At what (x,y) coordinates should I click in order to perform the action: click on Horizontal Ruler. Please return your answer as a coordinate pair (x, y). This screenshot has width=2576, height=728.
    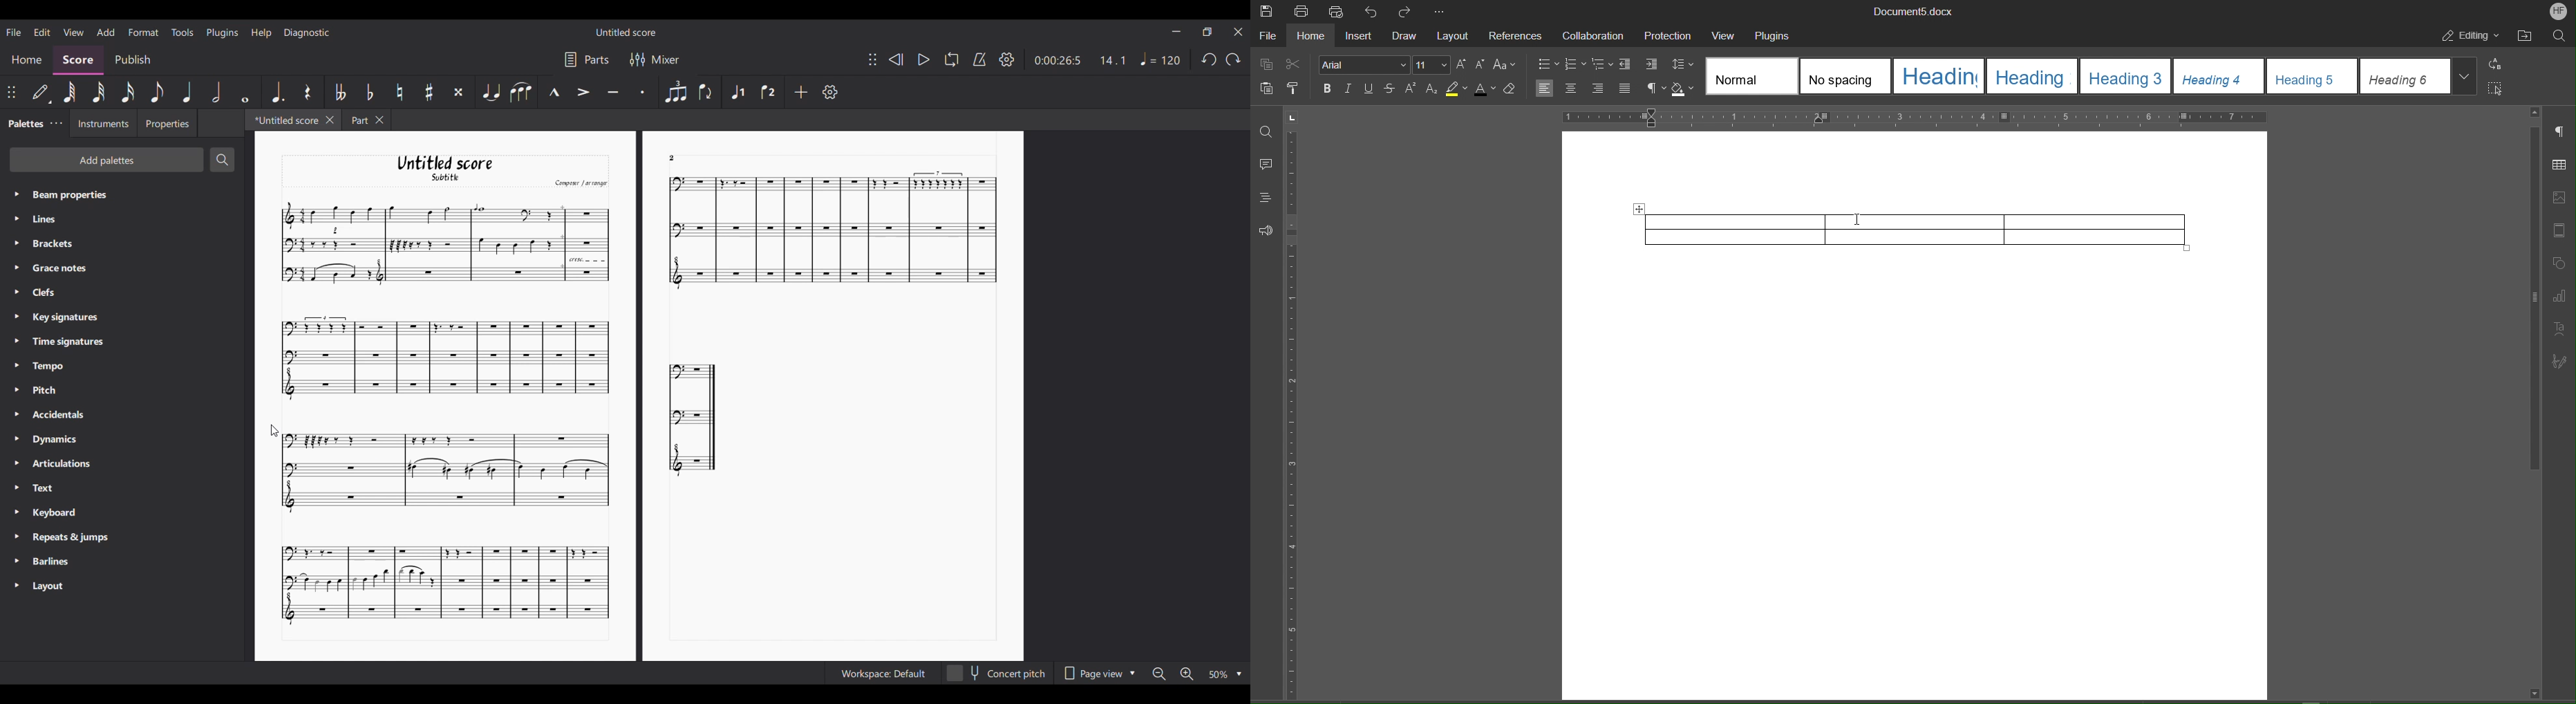
    Looking at the image, I should click on (1914, 117).